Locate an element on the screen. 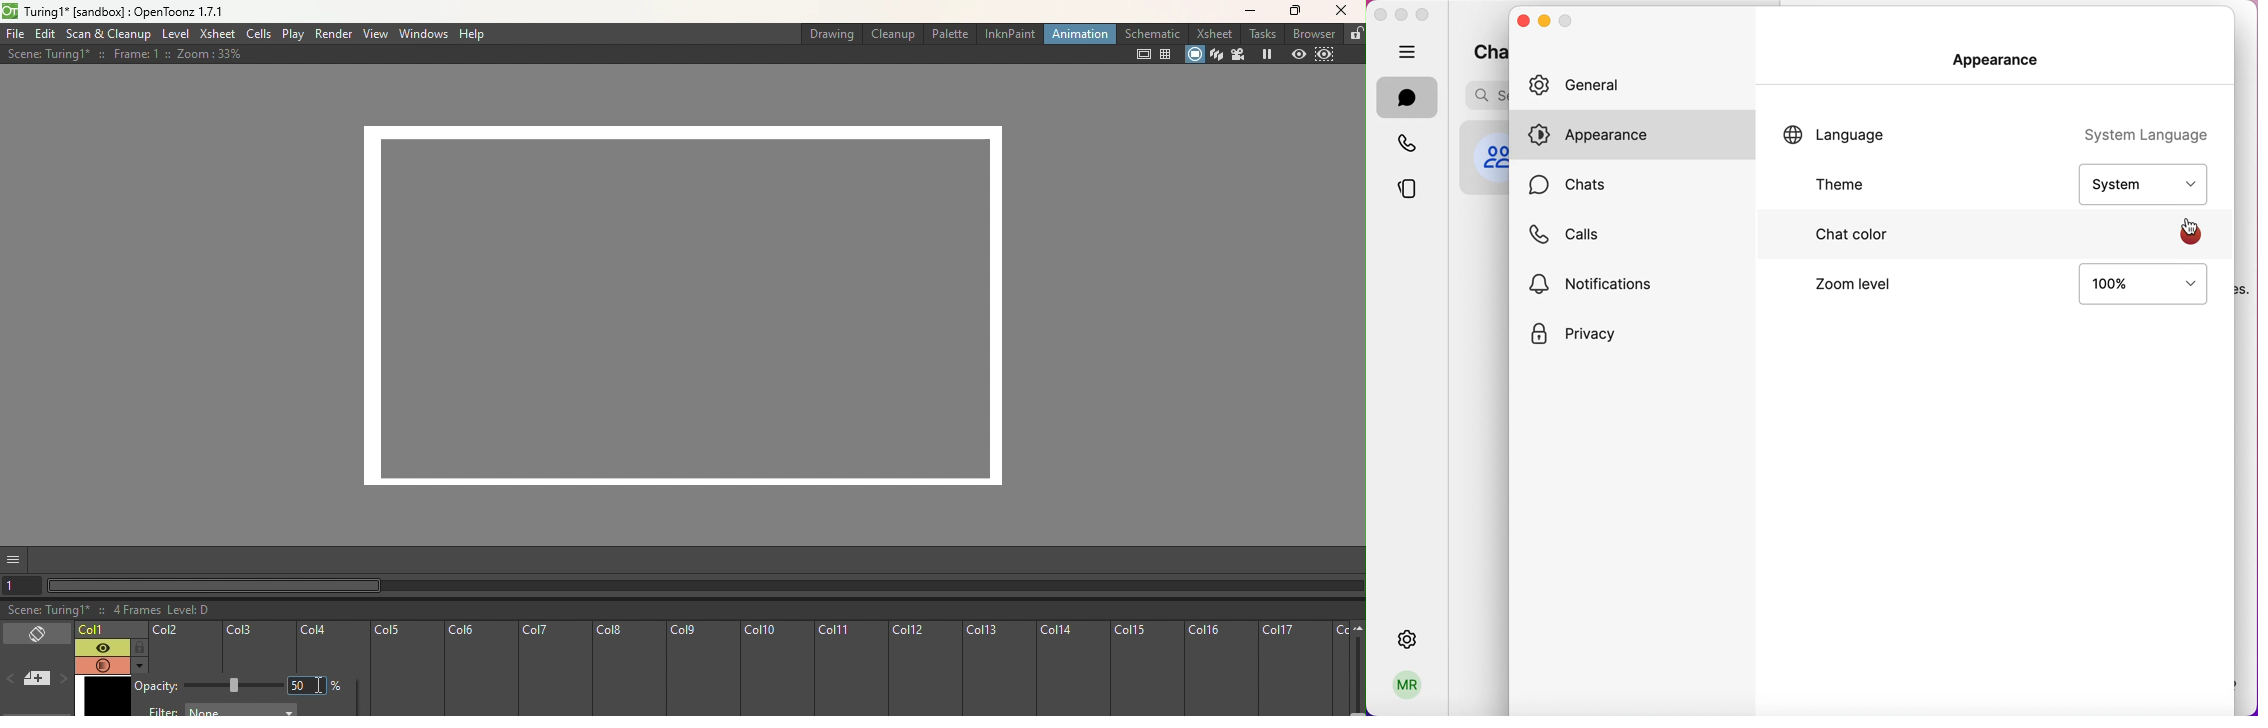 The image size is (2268, 728). opentoonz logo is located at coordinates (12, 11).